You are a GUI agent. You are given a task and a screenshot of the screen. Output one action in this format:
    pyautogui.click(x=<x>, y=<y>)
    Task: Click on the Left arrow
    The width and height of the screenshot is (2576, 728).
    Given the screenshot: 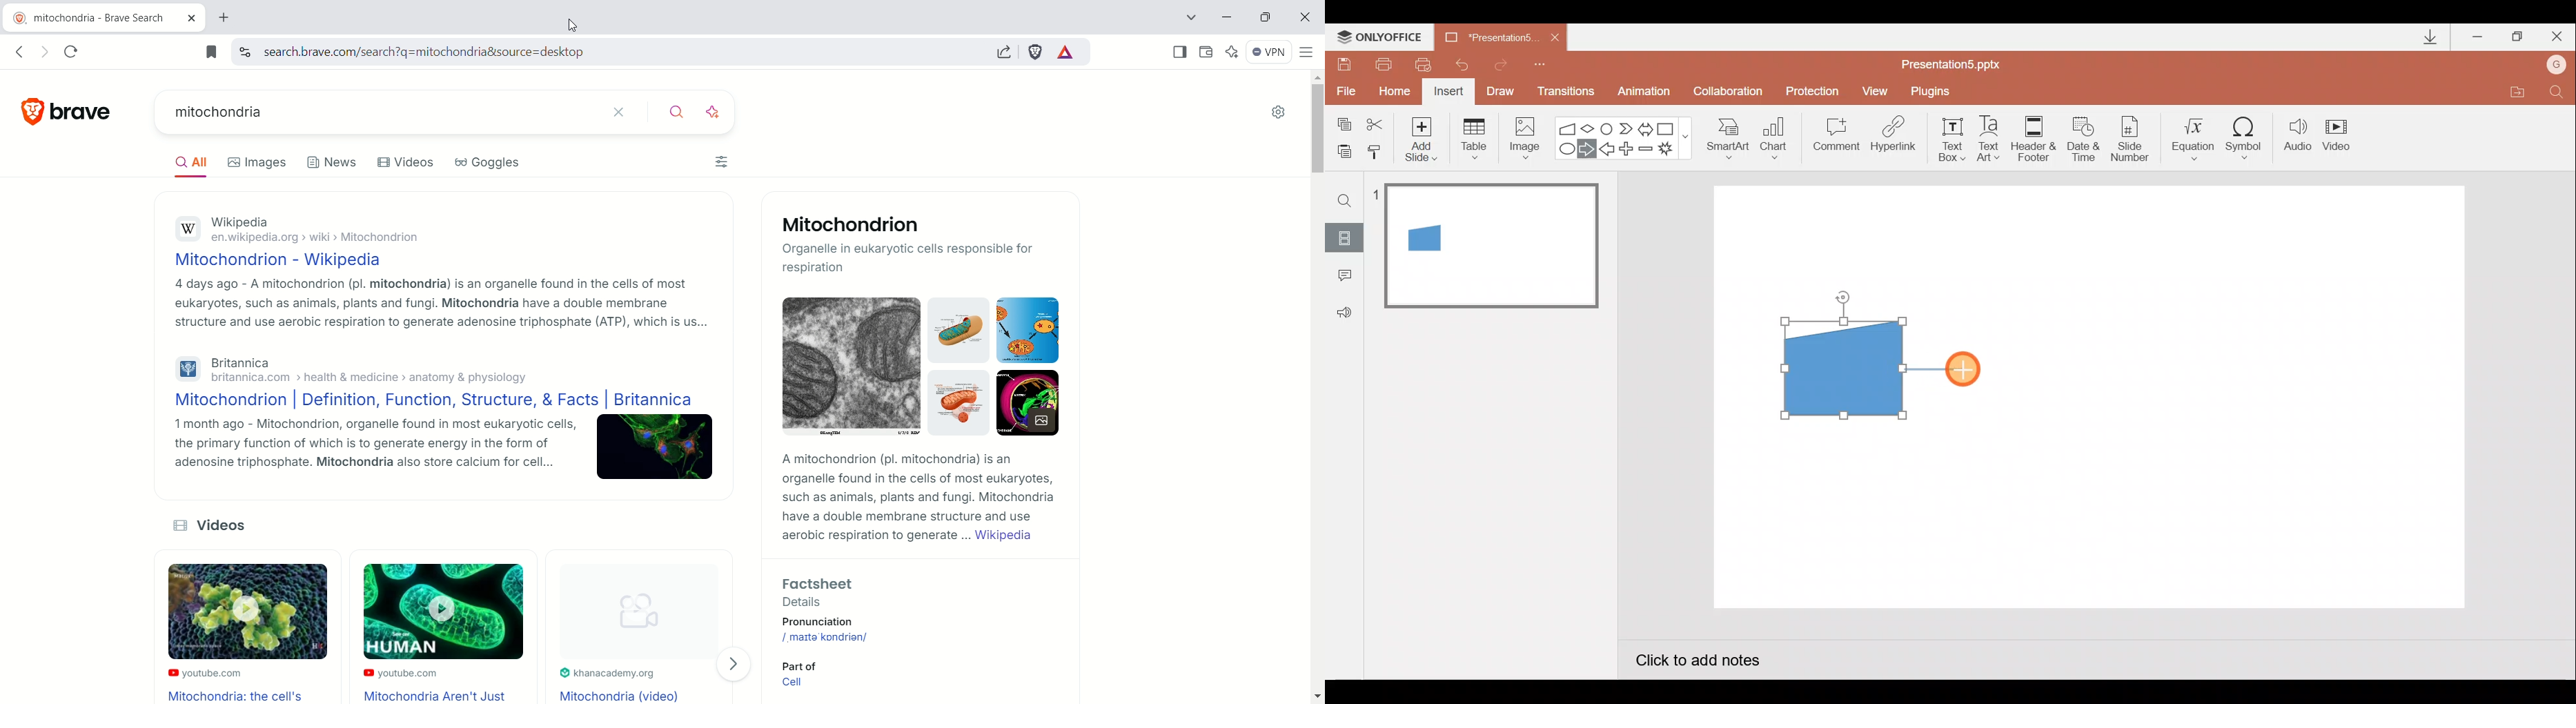 What is the action you would take?
    pyautogui.click(x=1608, y=151)
    